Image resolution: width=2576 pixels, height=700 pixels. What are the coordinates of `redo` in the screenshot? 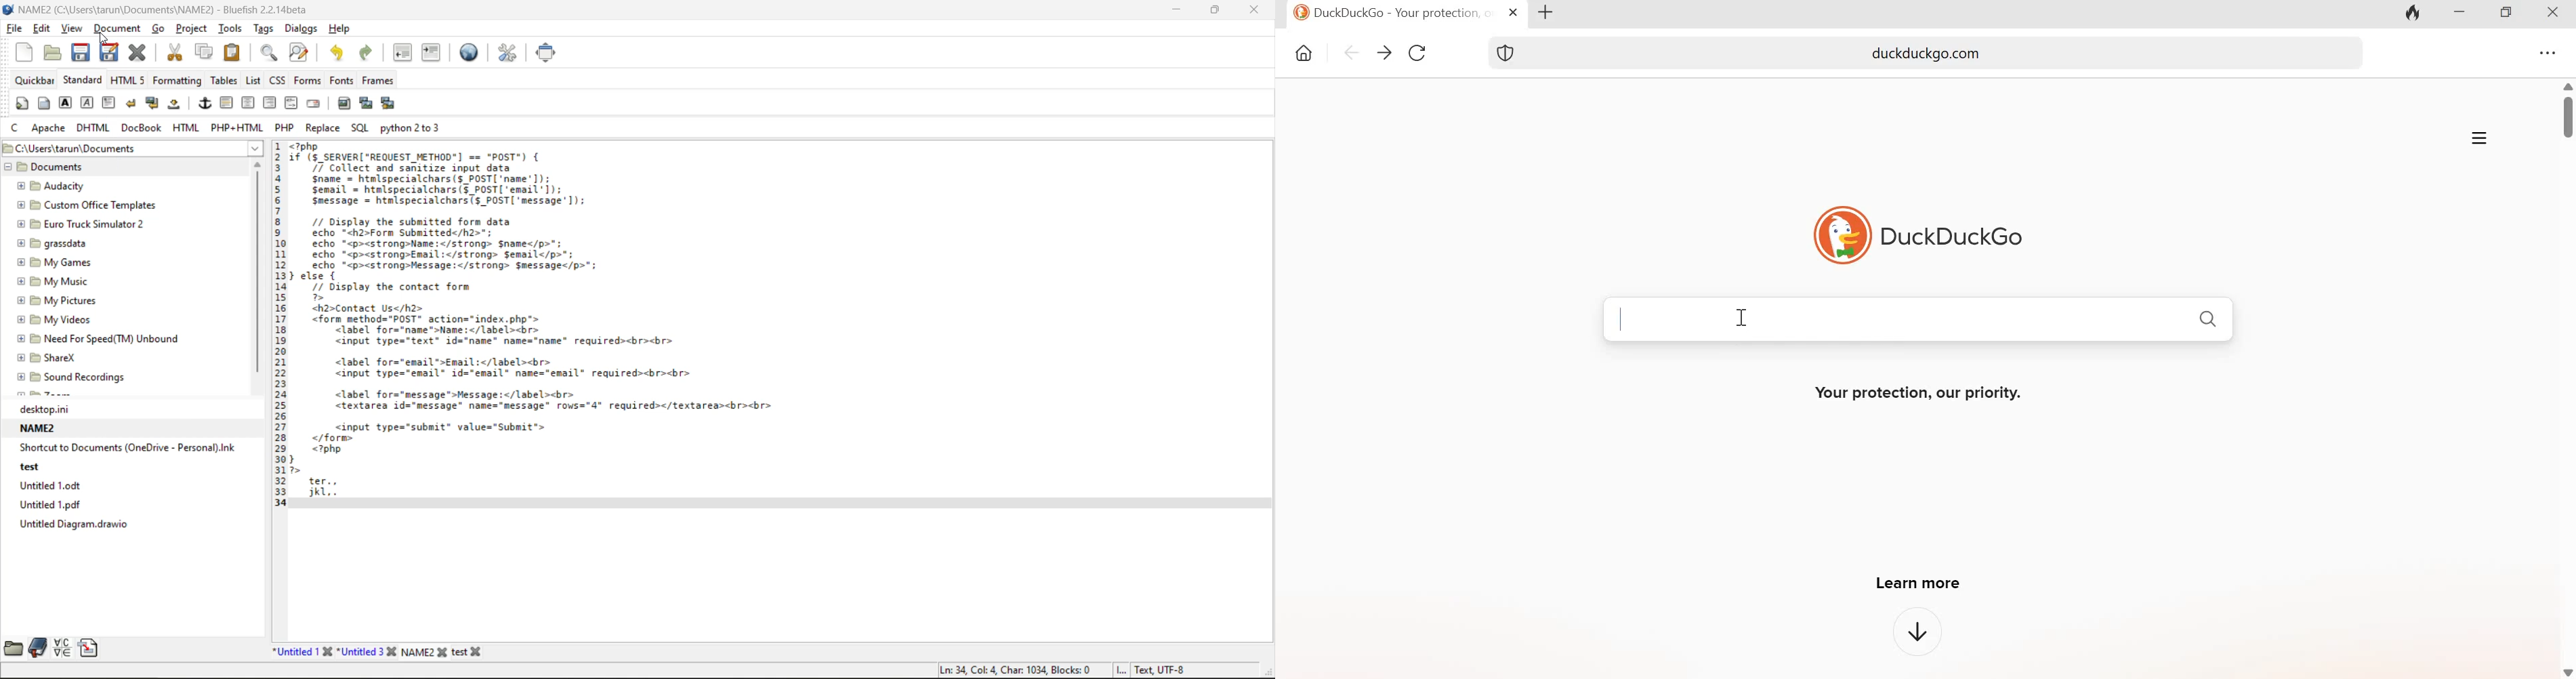 It's located at (365, 54).